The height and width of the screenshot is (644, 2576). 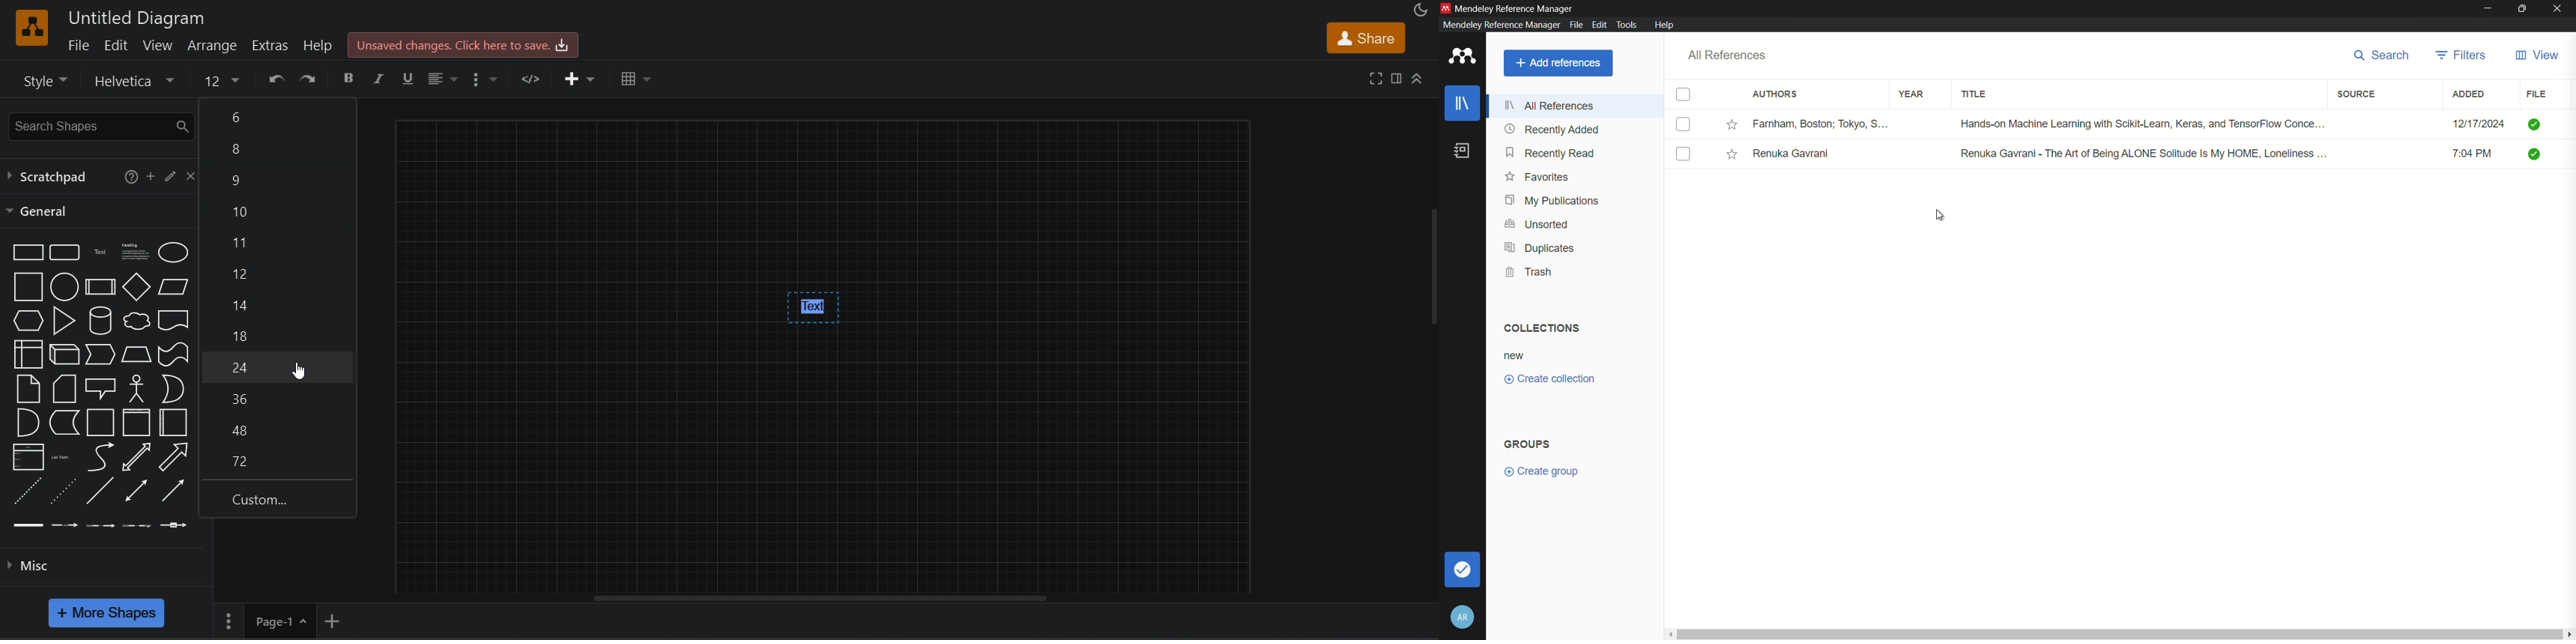 What do you see at coordinates (277, 463) in the screenshot?
I see `72` at bounding box center [277, 463].